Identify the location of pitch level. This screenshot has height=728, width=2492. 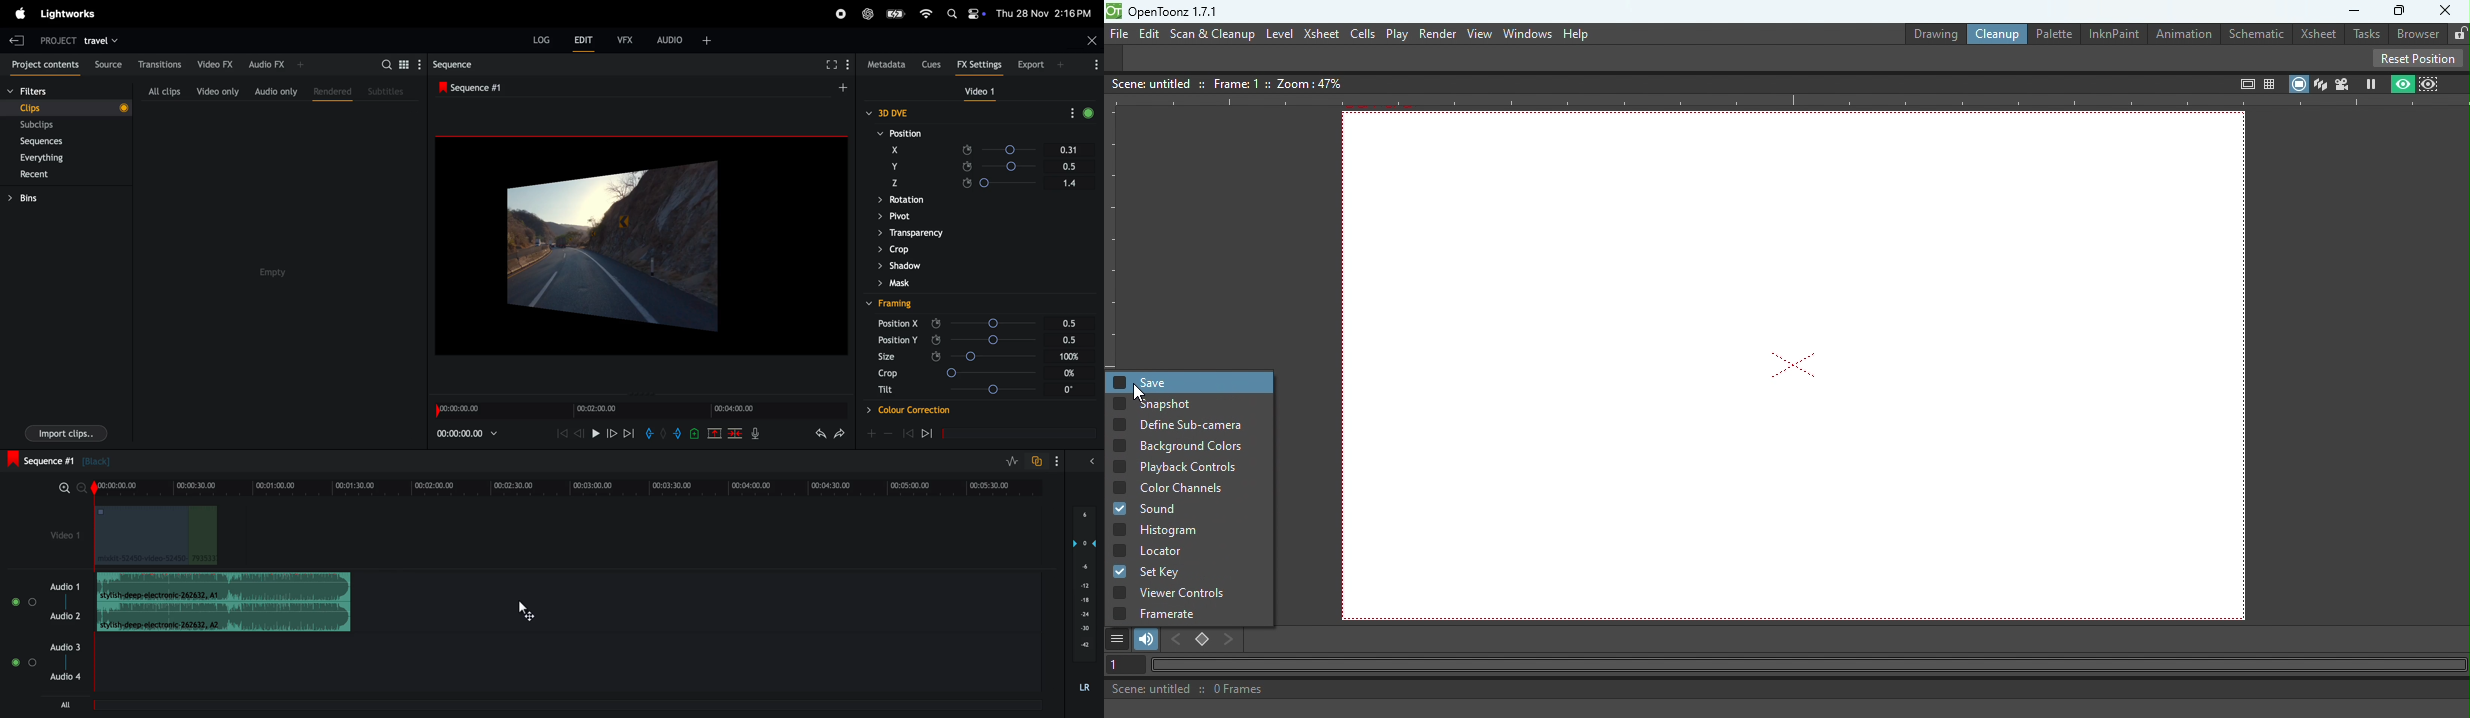
(1083, 604).